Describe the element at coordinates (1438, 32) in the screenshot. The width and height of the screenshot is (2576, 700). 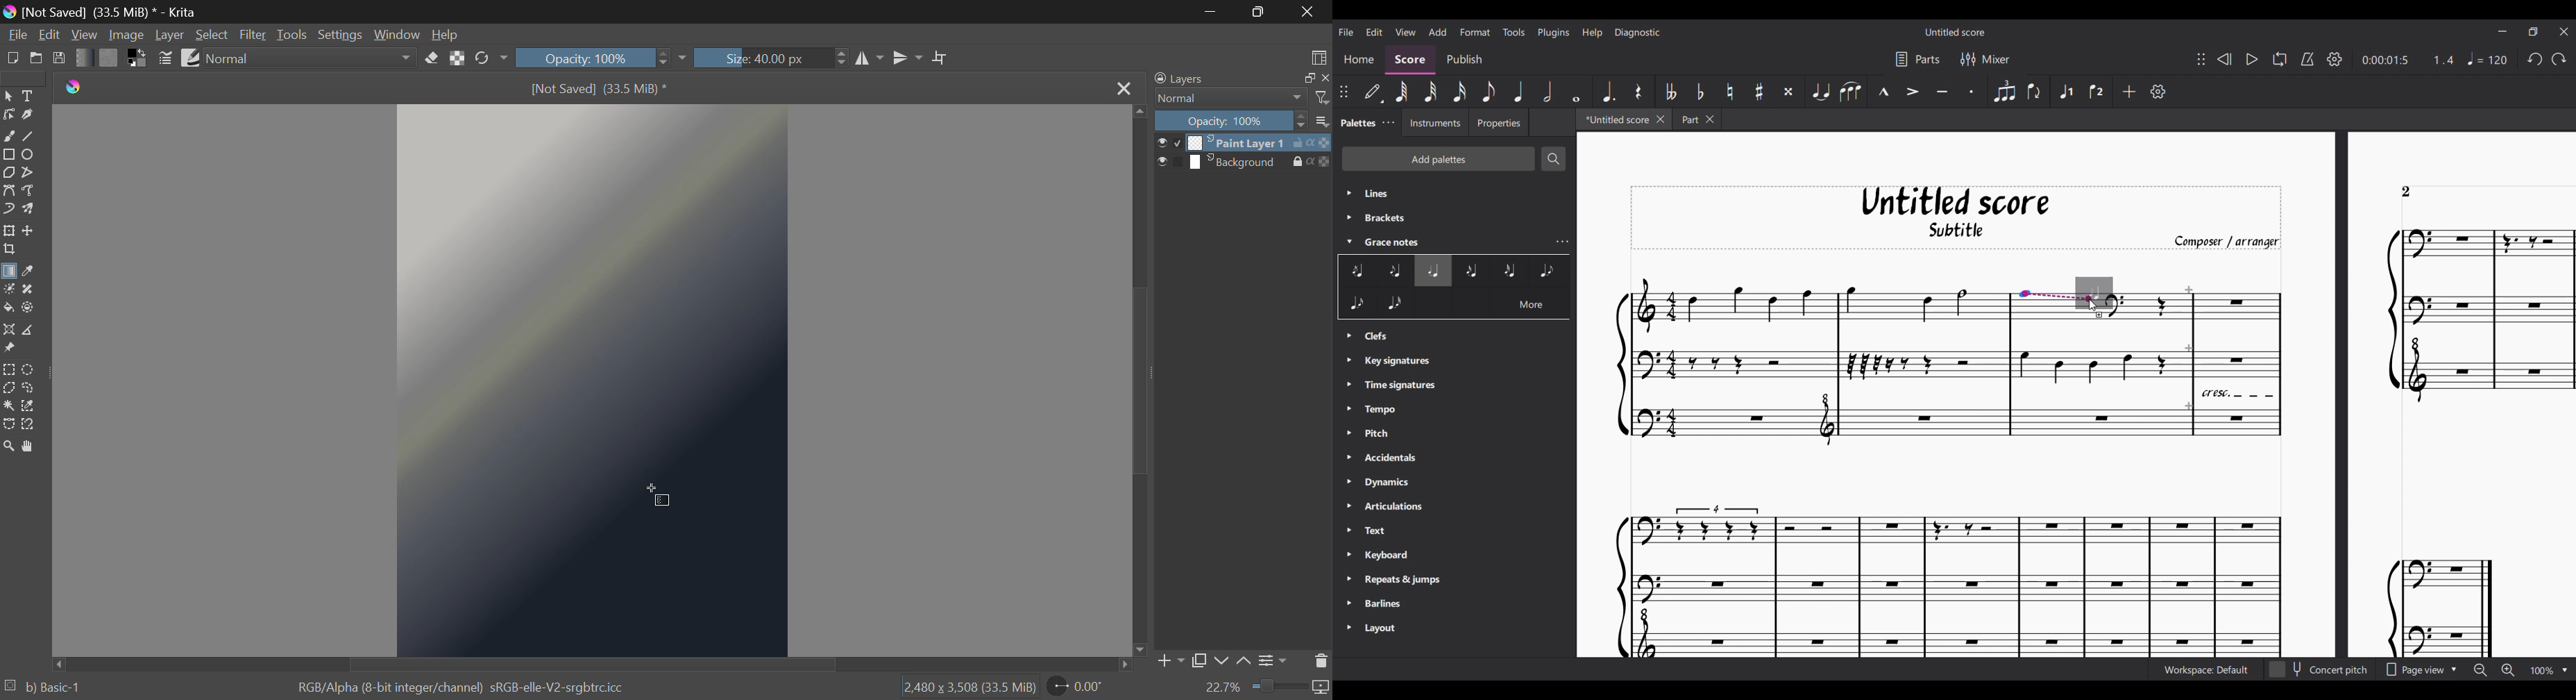
I see `Add menu` at that location.